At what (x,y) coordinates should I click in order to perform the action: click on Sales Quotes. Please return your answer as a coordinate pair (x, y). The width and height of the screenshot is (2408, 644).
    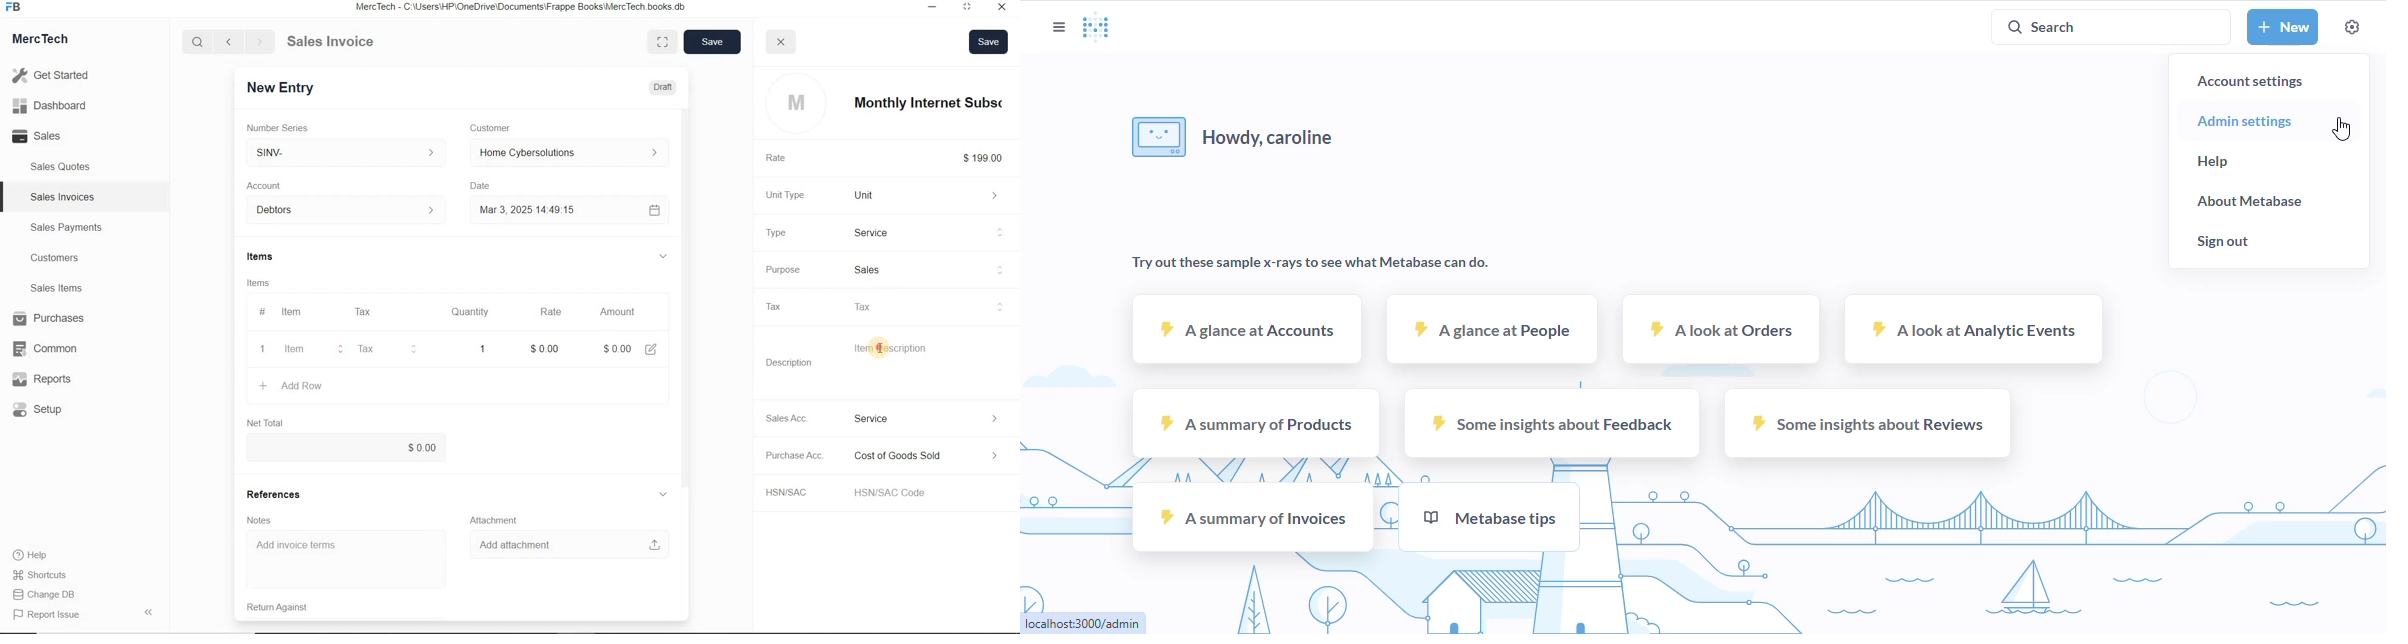
    Looking at the image, I should click on (63, 166).